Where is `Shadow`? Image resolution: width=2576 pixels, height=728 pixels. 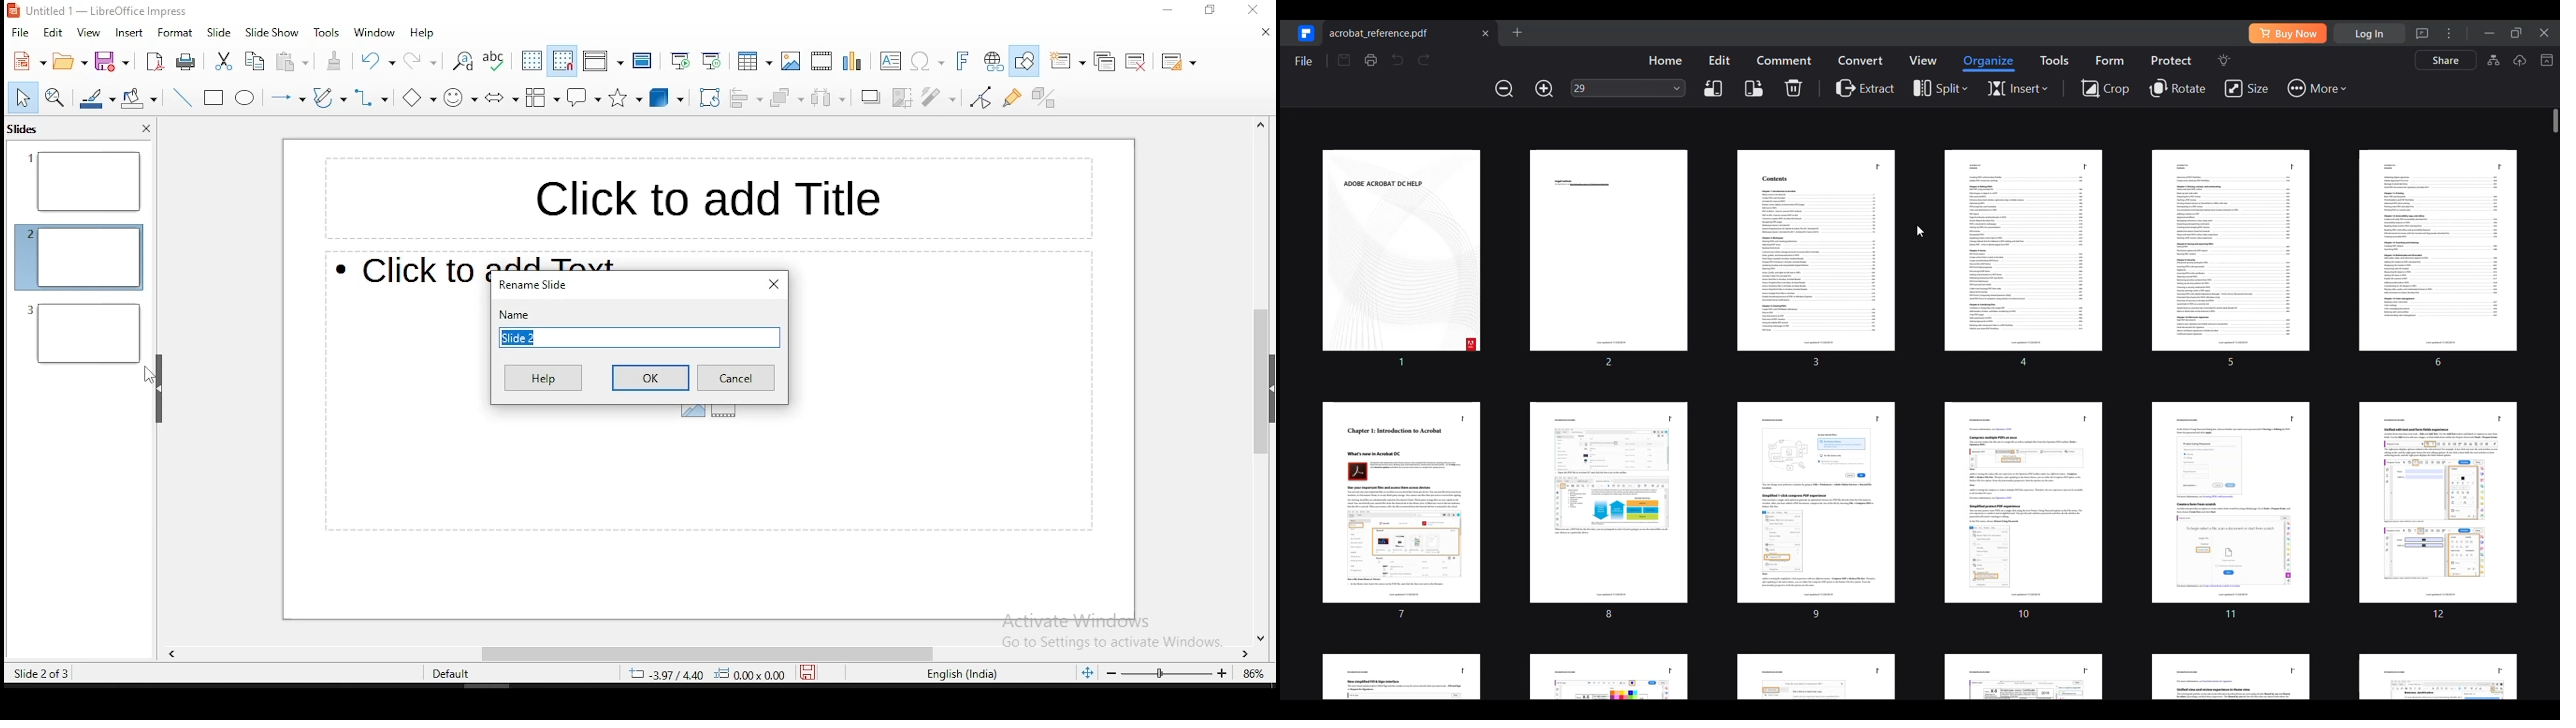 Shadow is located at coordinates (871, 96).